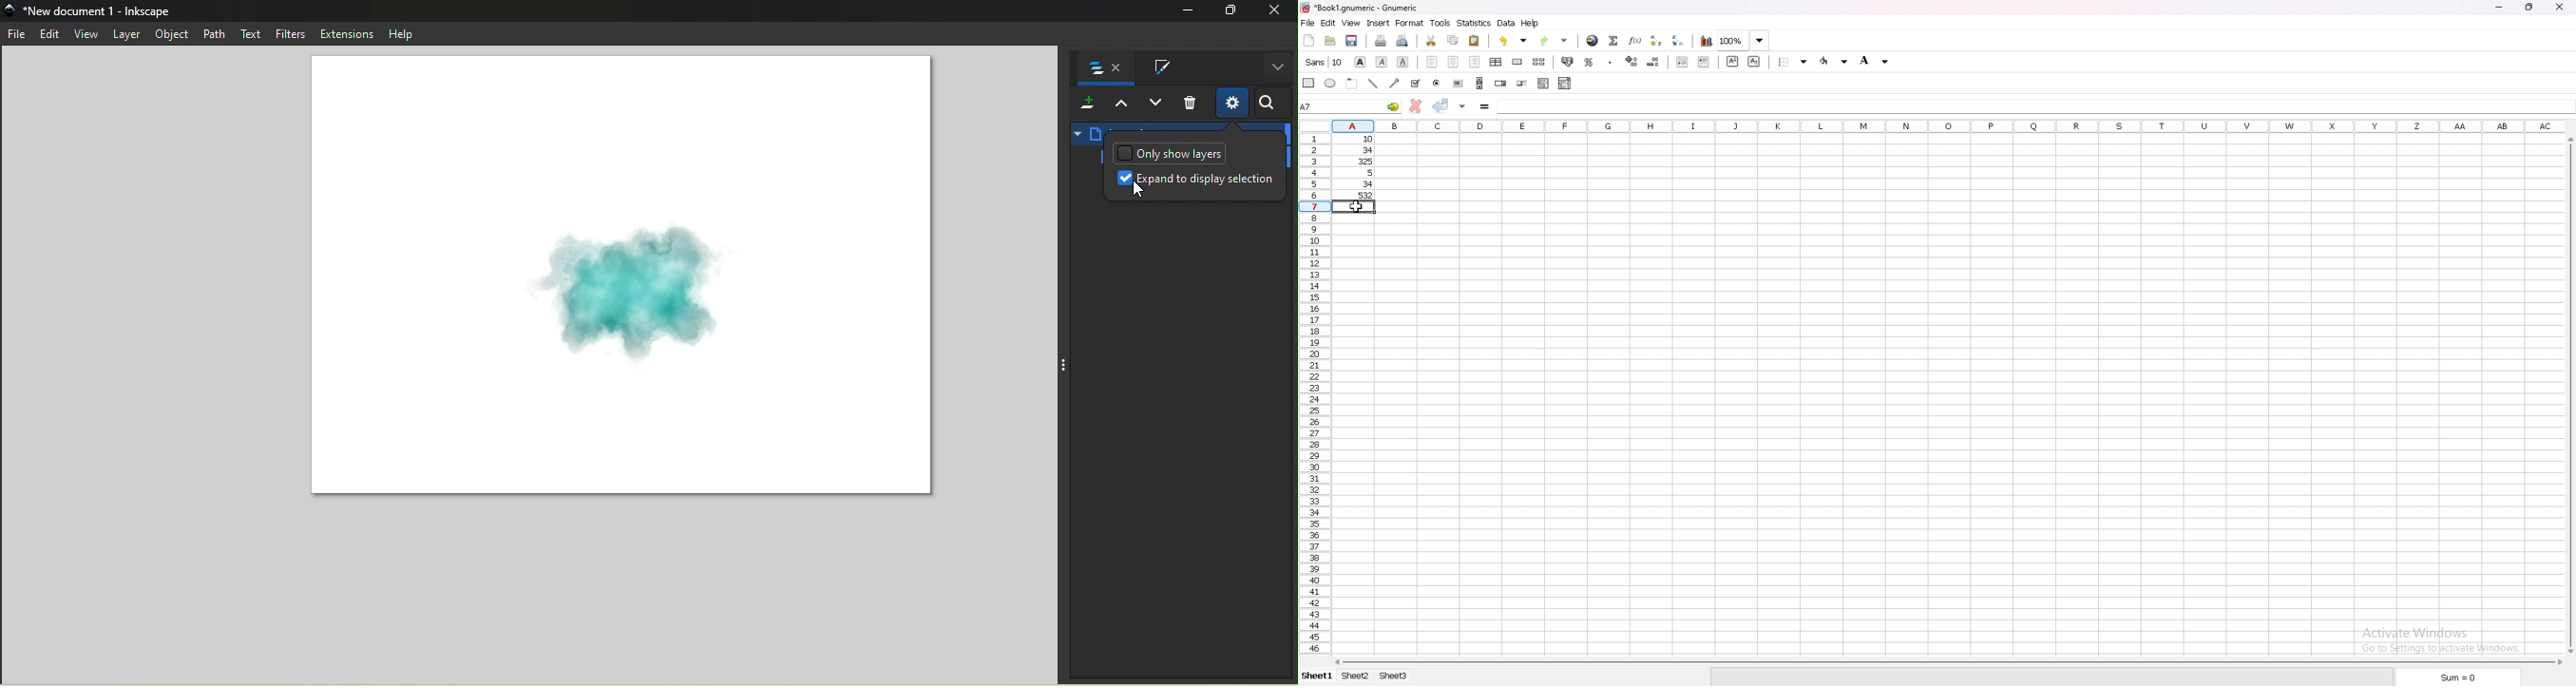  Describe the element at coordinates (398, 33) in the screenshot. I see `Help` at that location.